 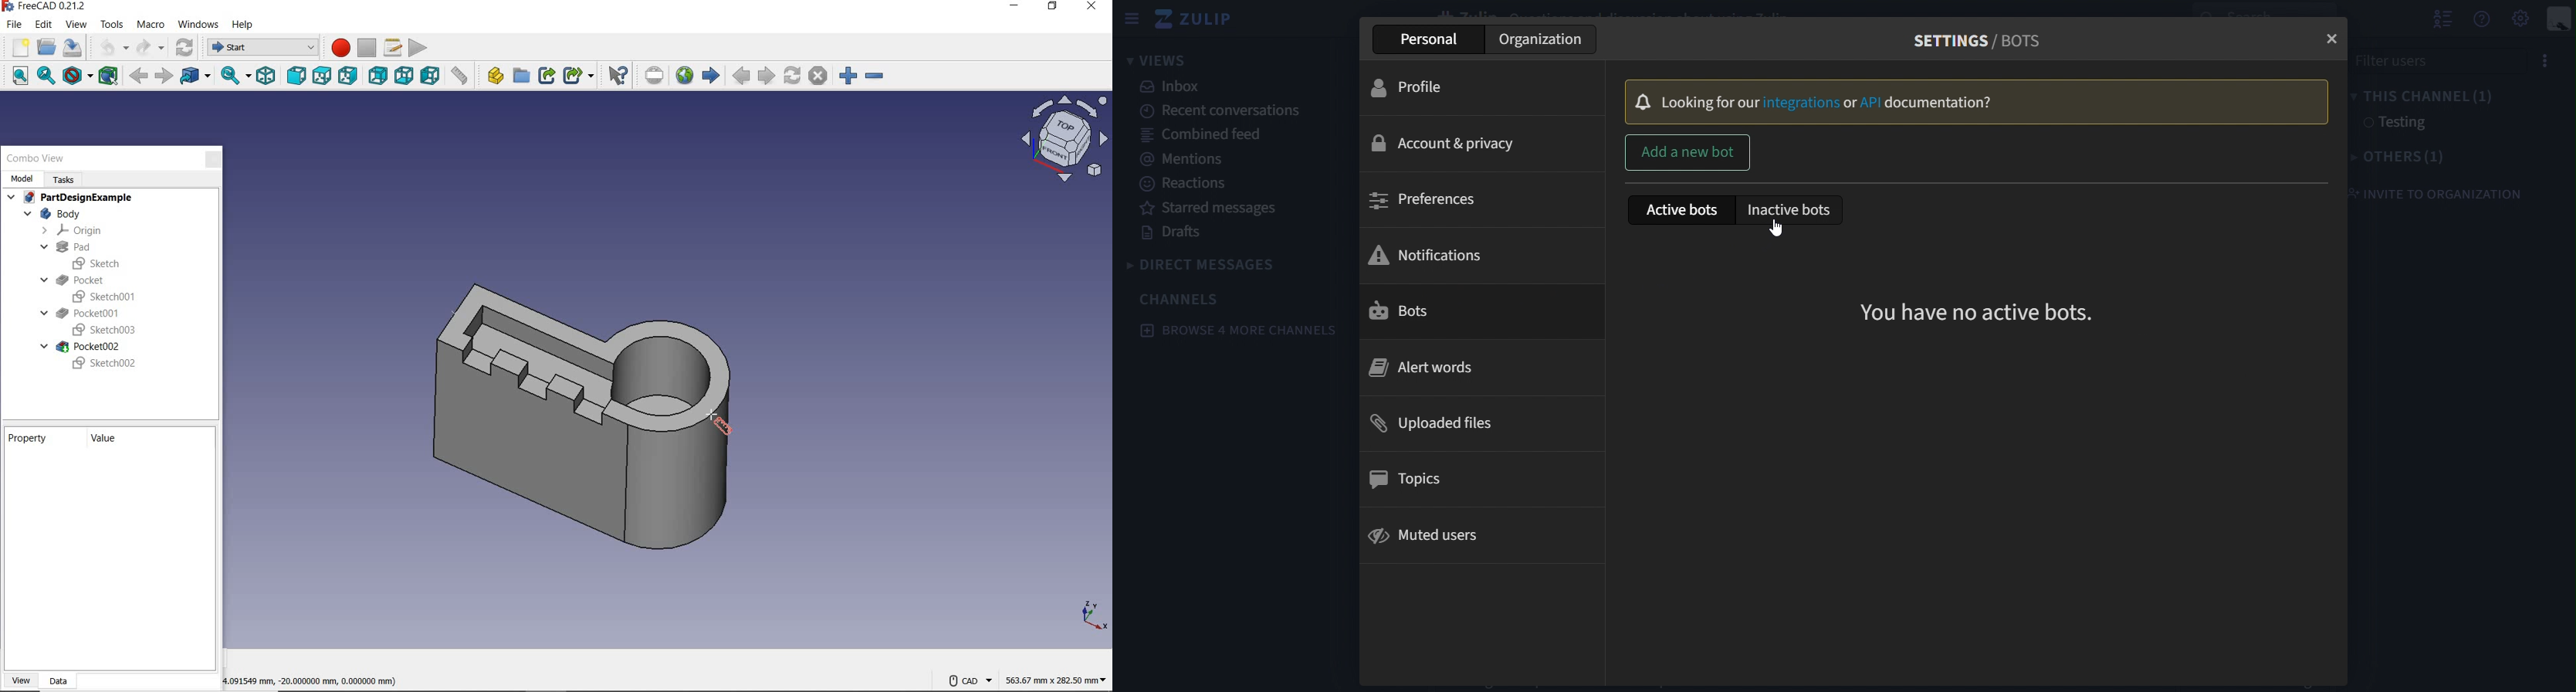 What do you see at coordinates (2433, 193) in the screenshot?
I see `invite to organization` at bounding box center [2433, 193].